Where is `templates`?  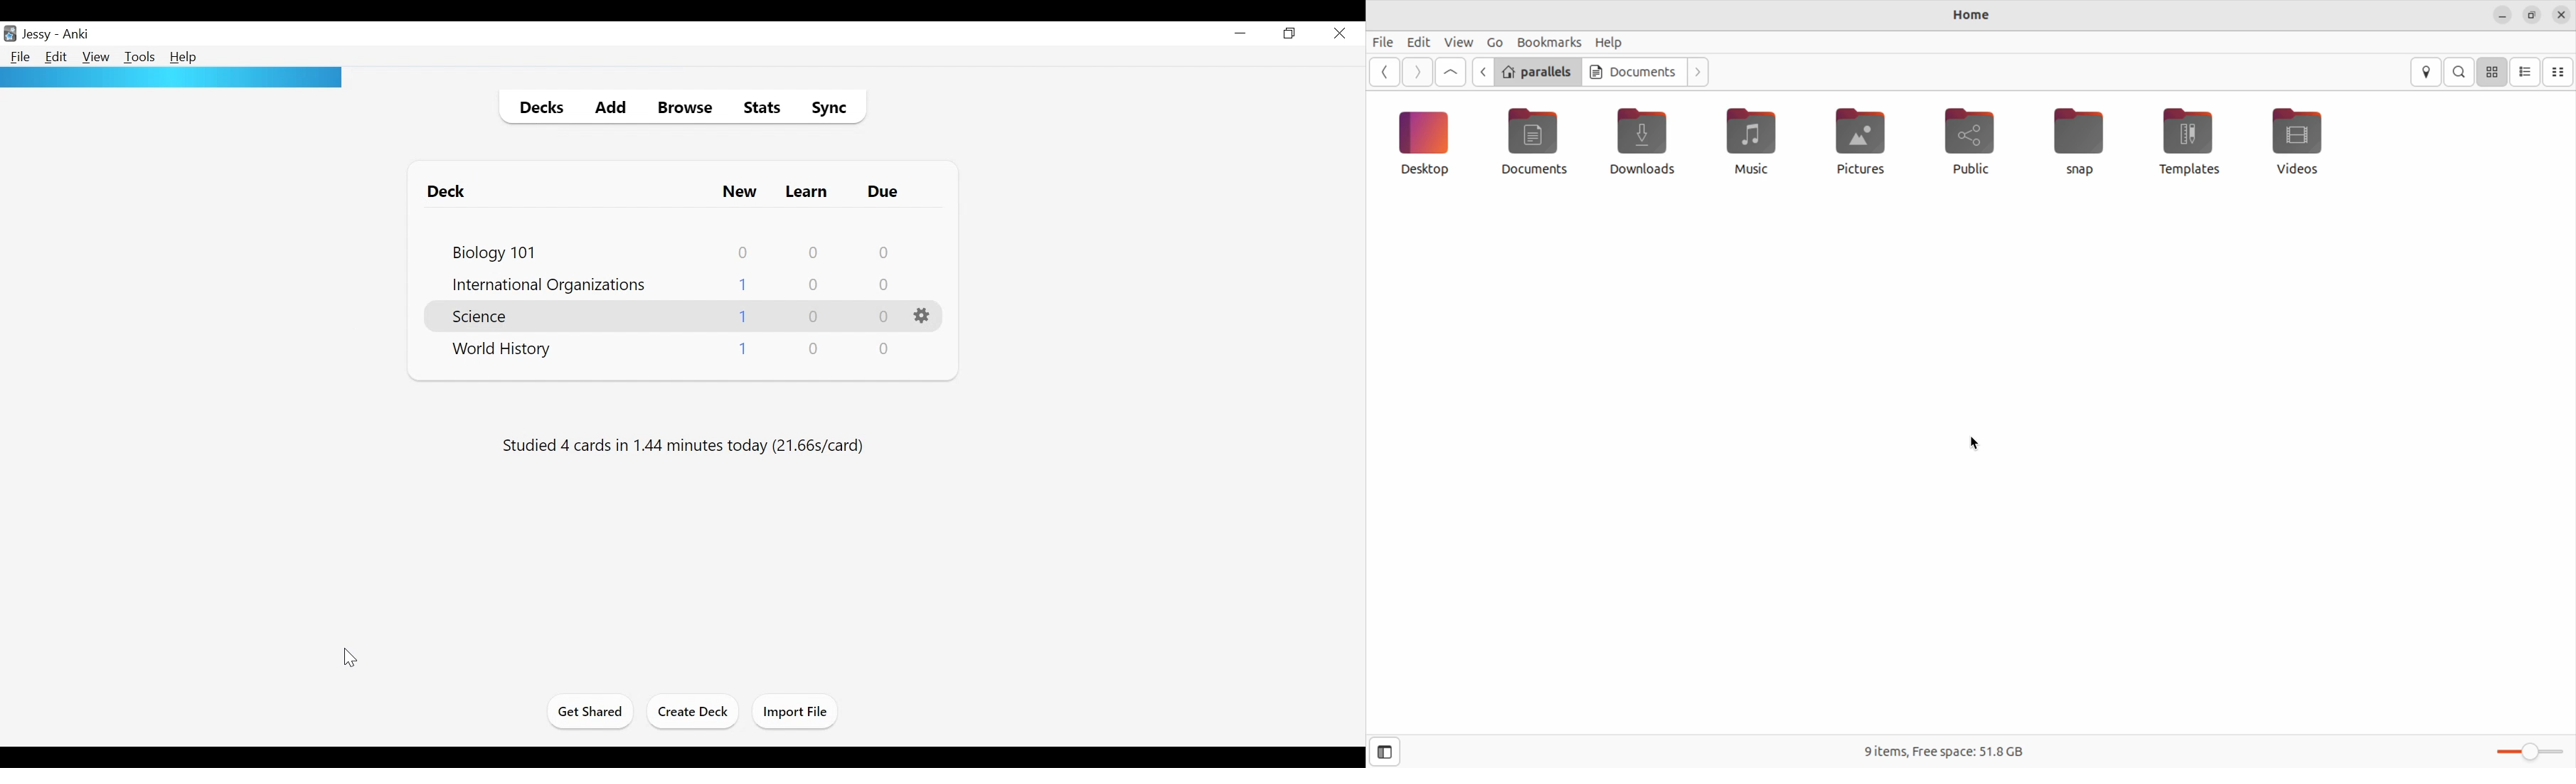
templates is located at coordinates (2190, 142).